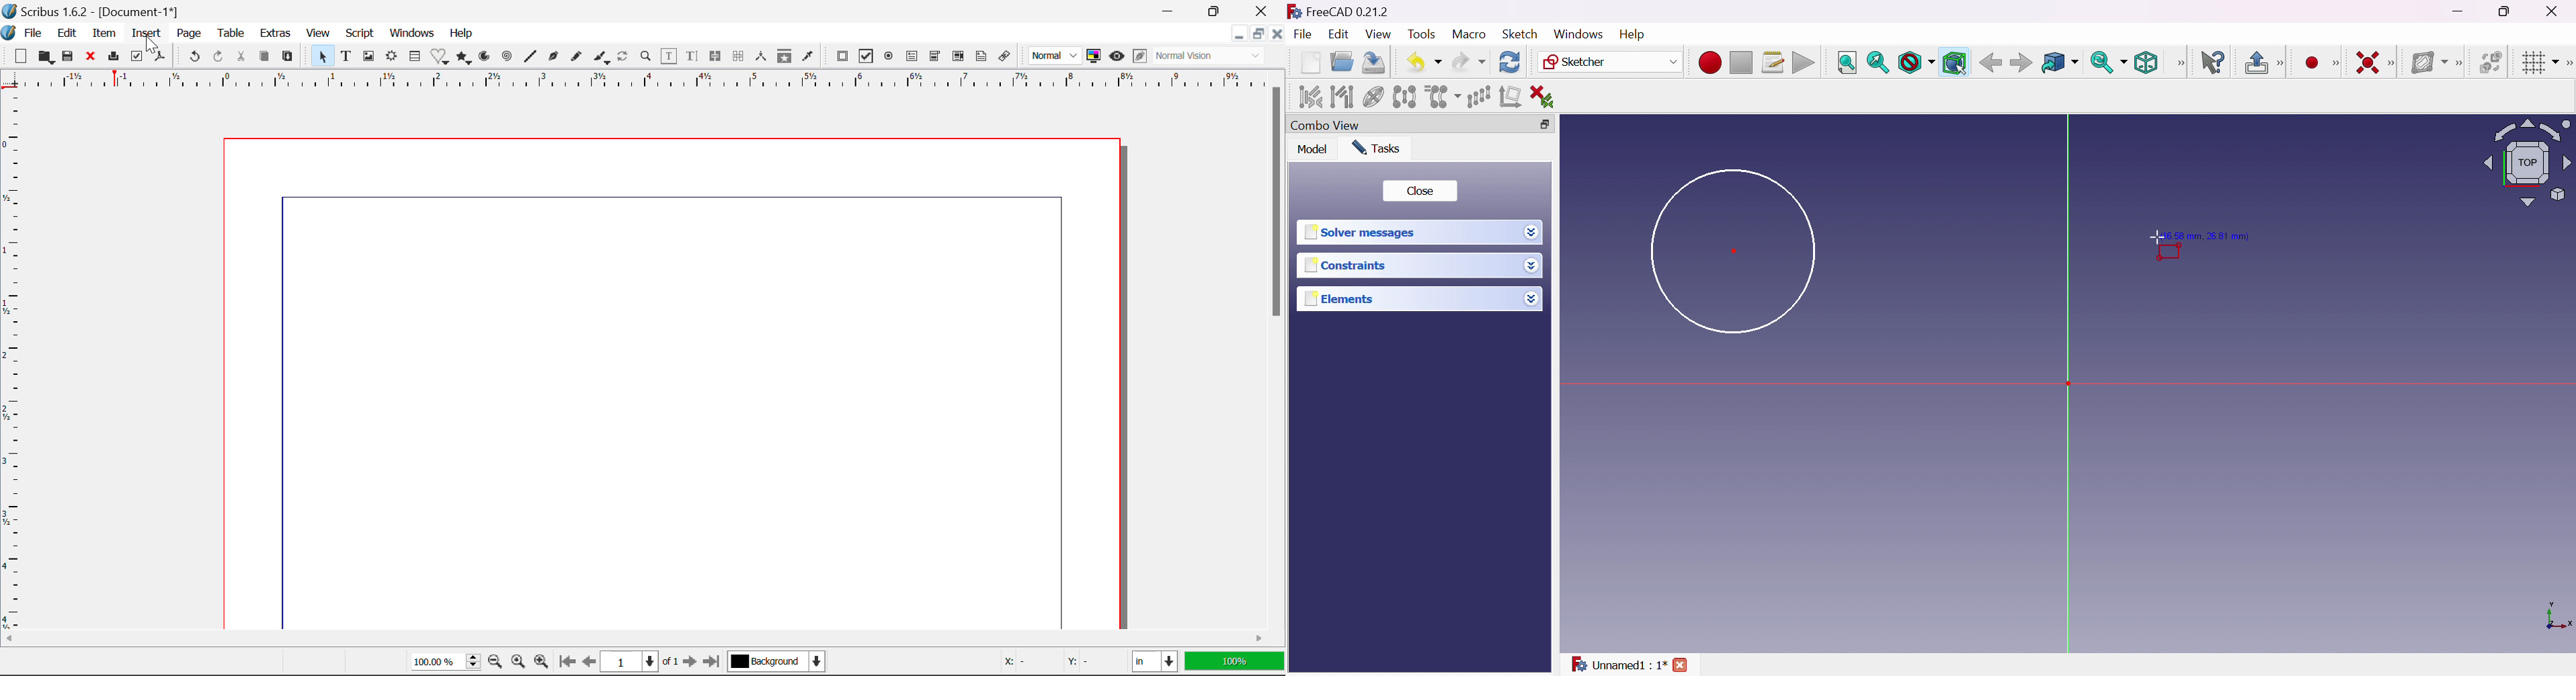 The width and height of the screenshot is (2576, 700). What do you see at coordinates (542, 663) in the screenshot?
I see `Zoom In` at bounding box center [542, 663].